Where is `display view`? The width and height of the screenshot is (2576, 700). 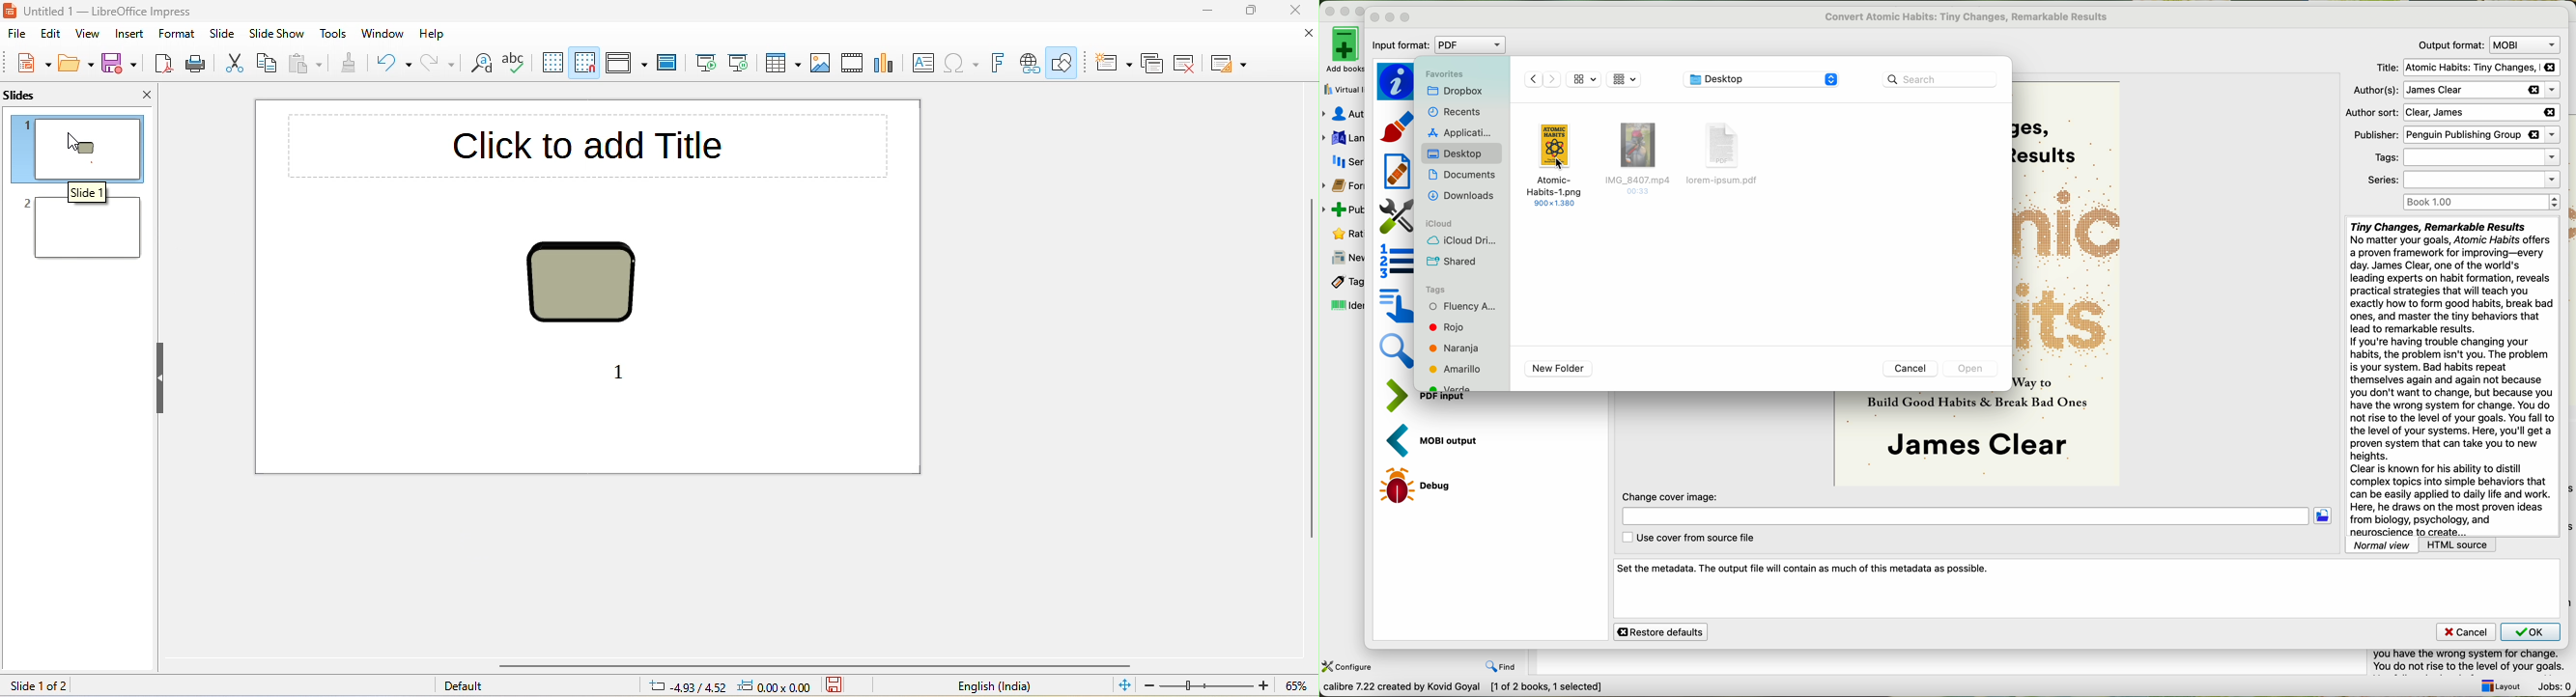
display view is located at coordinates (627, 66).